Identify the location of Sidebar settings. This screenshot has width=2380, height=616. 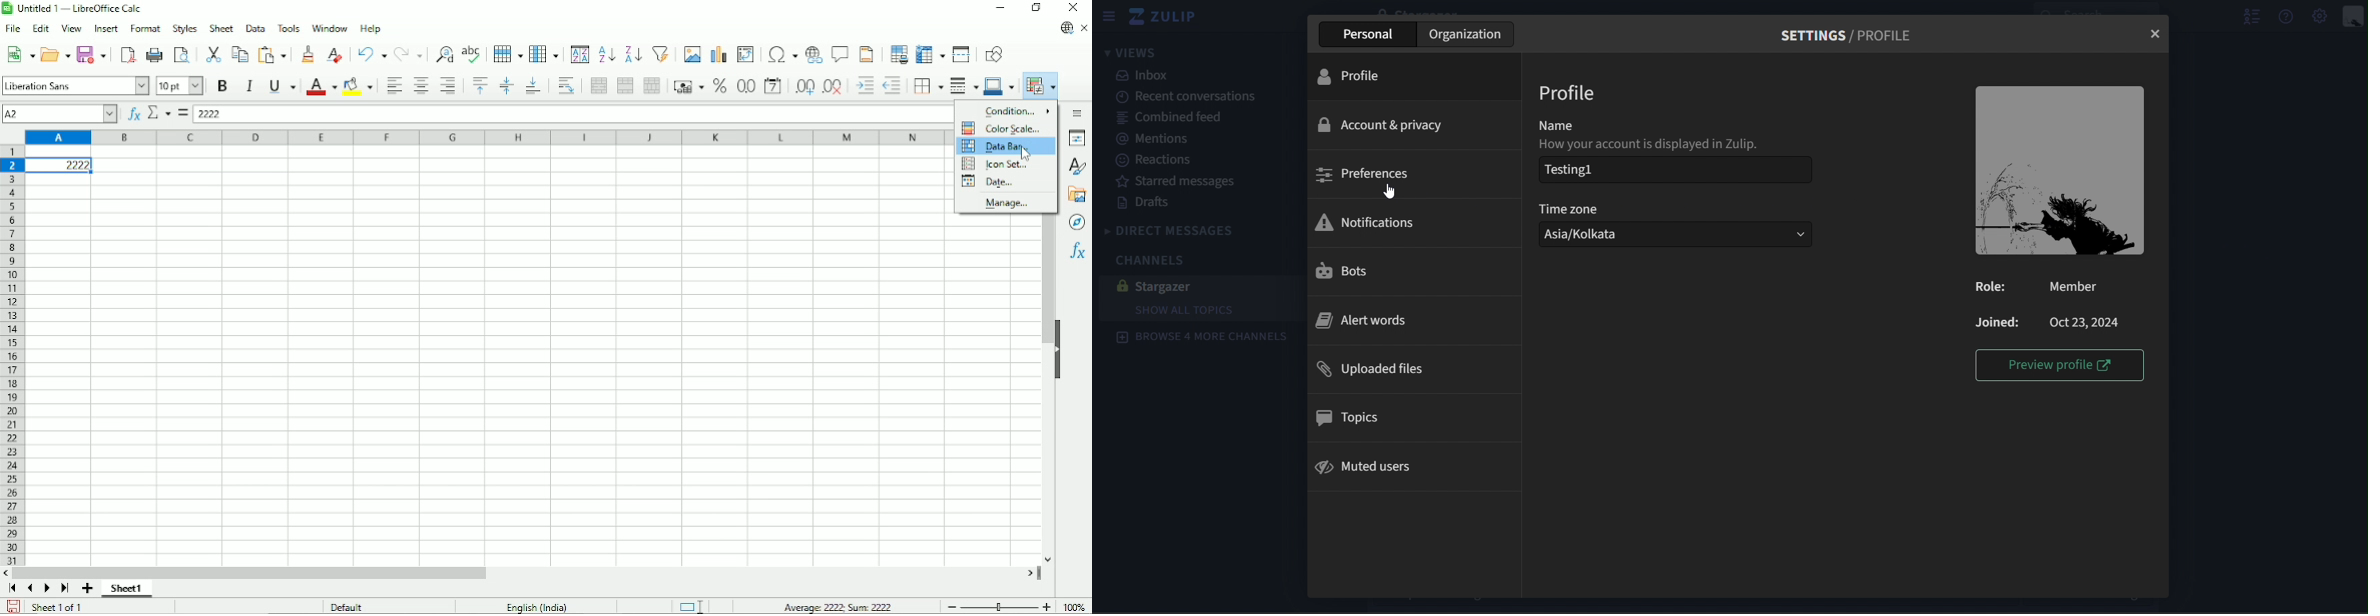
(1079, 113).